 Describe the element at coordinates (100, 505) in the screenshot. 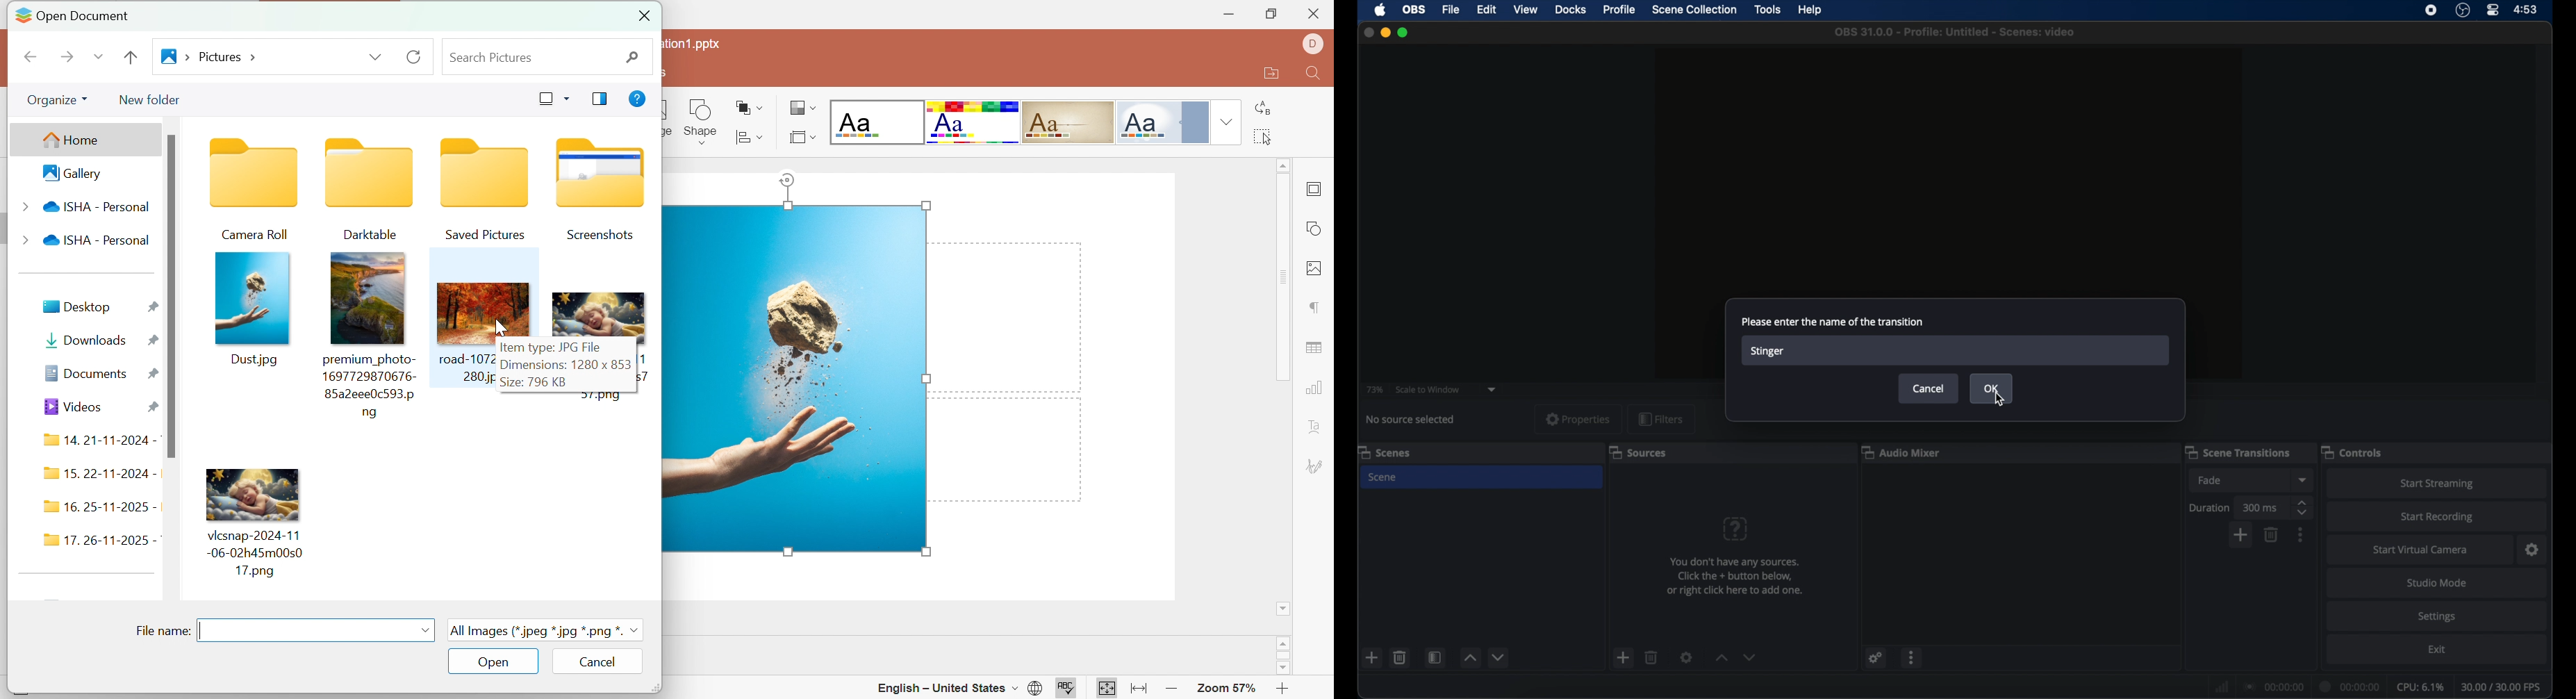

I see `16. 25 -11 - 2025` at that location.